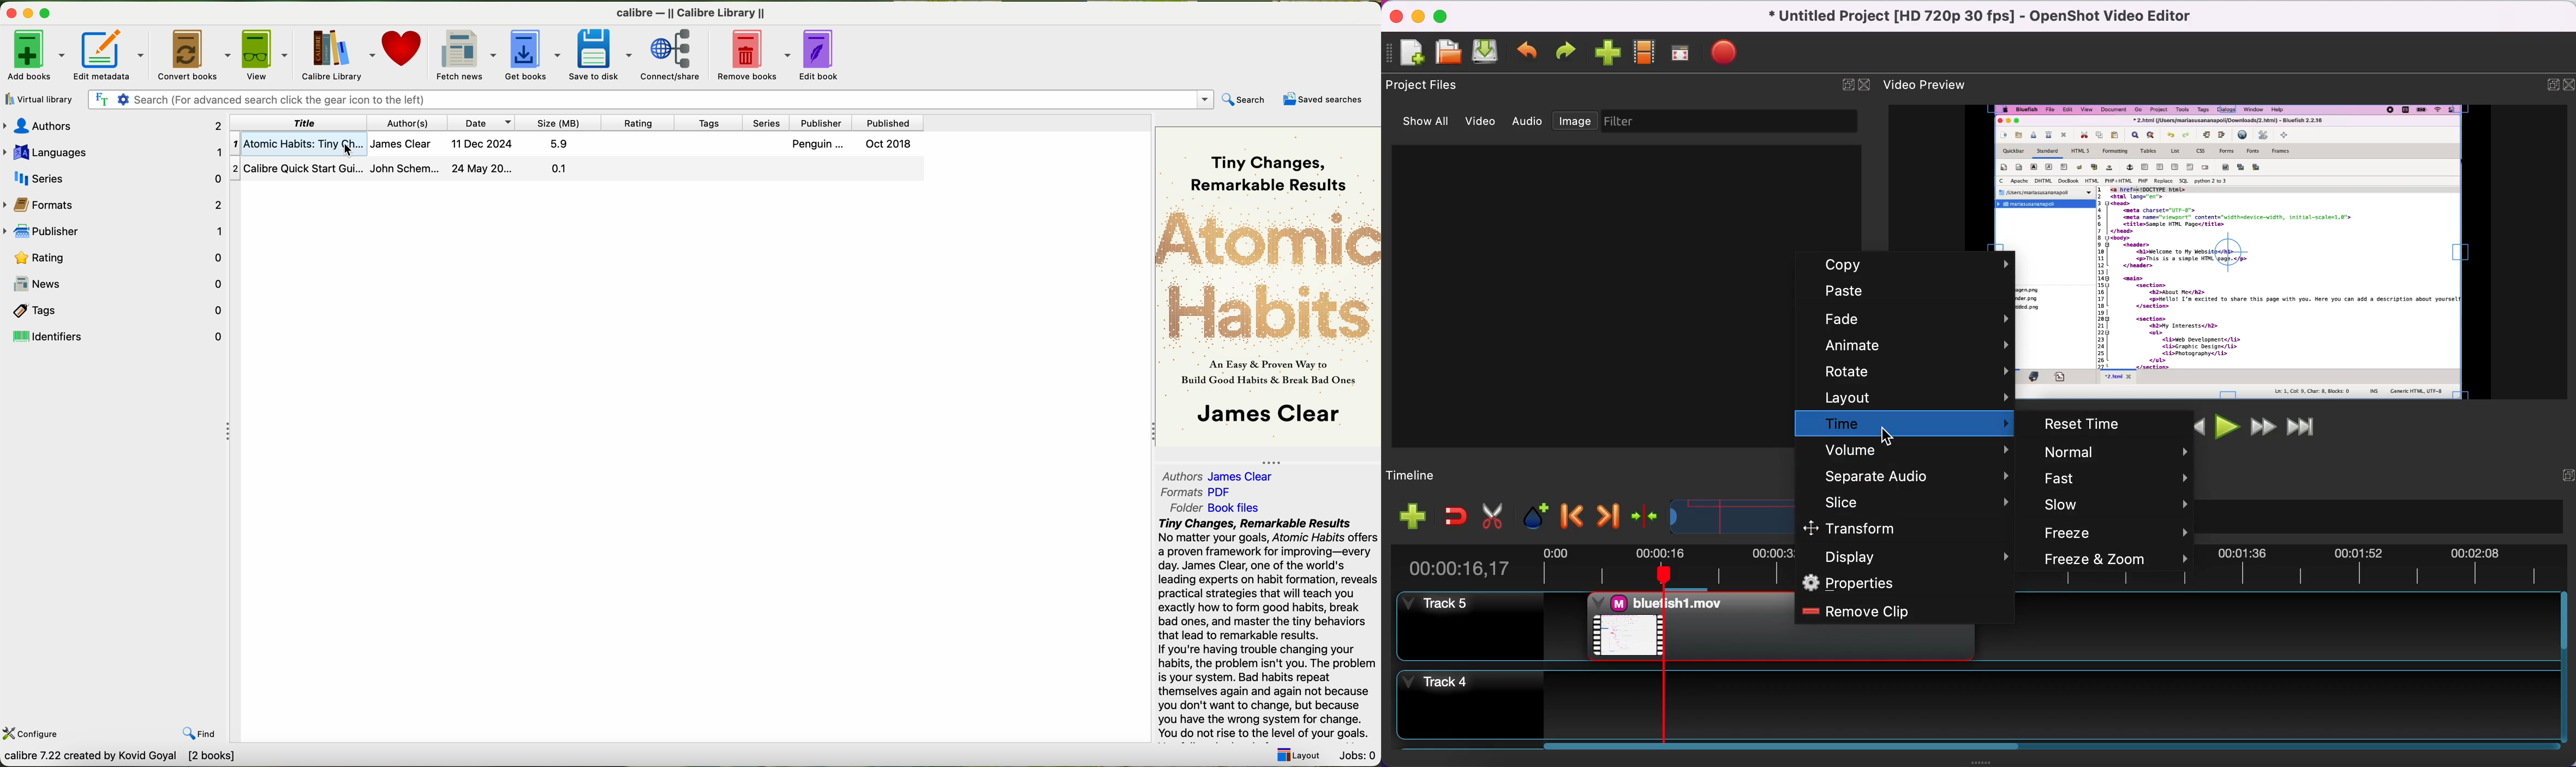 The width and height of the screenshot is (2576, 784). Describe the element at coordinates (116, 230) in the screenshot. I see `publisher` at that location.